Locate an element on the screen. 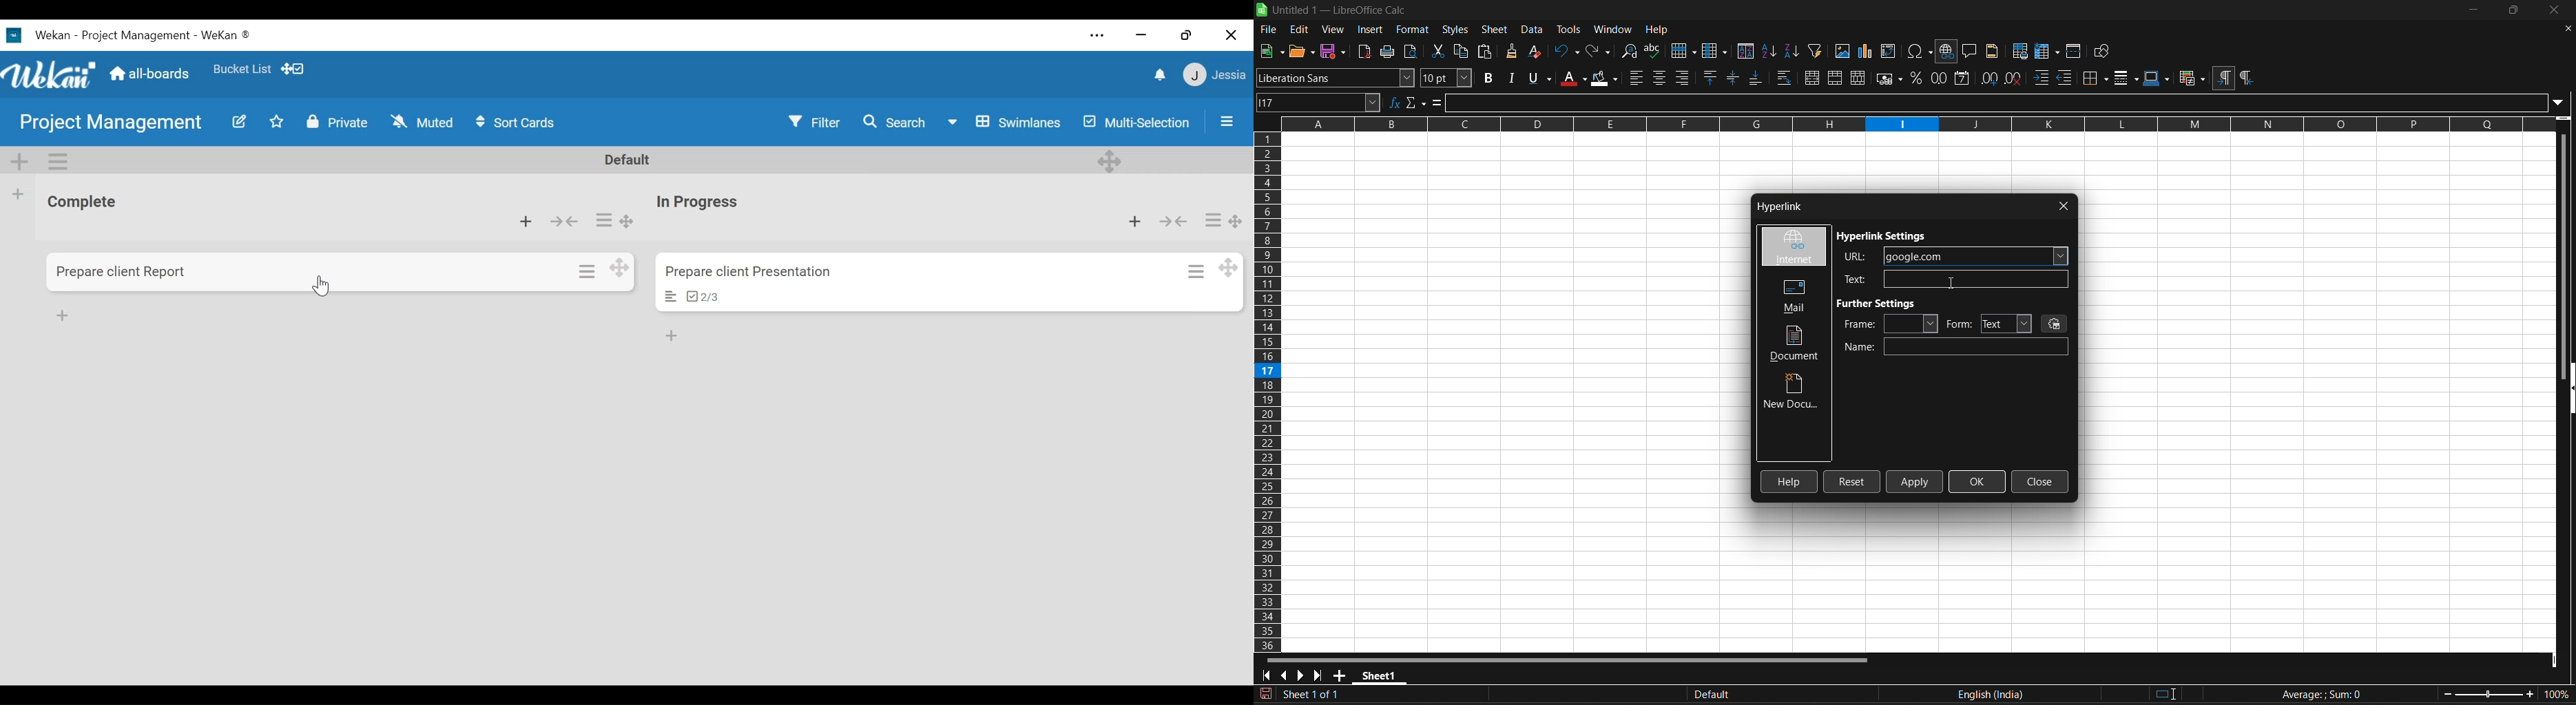  horizontal scroll bar is located at coordinates (1577, 659).